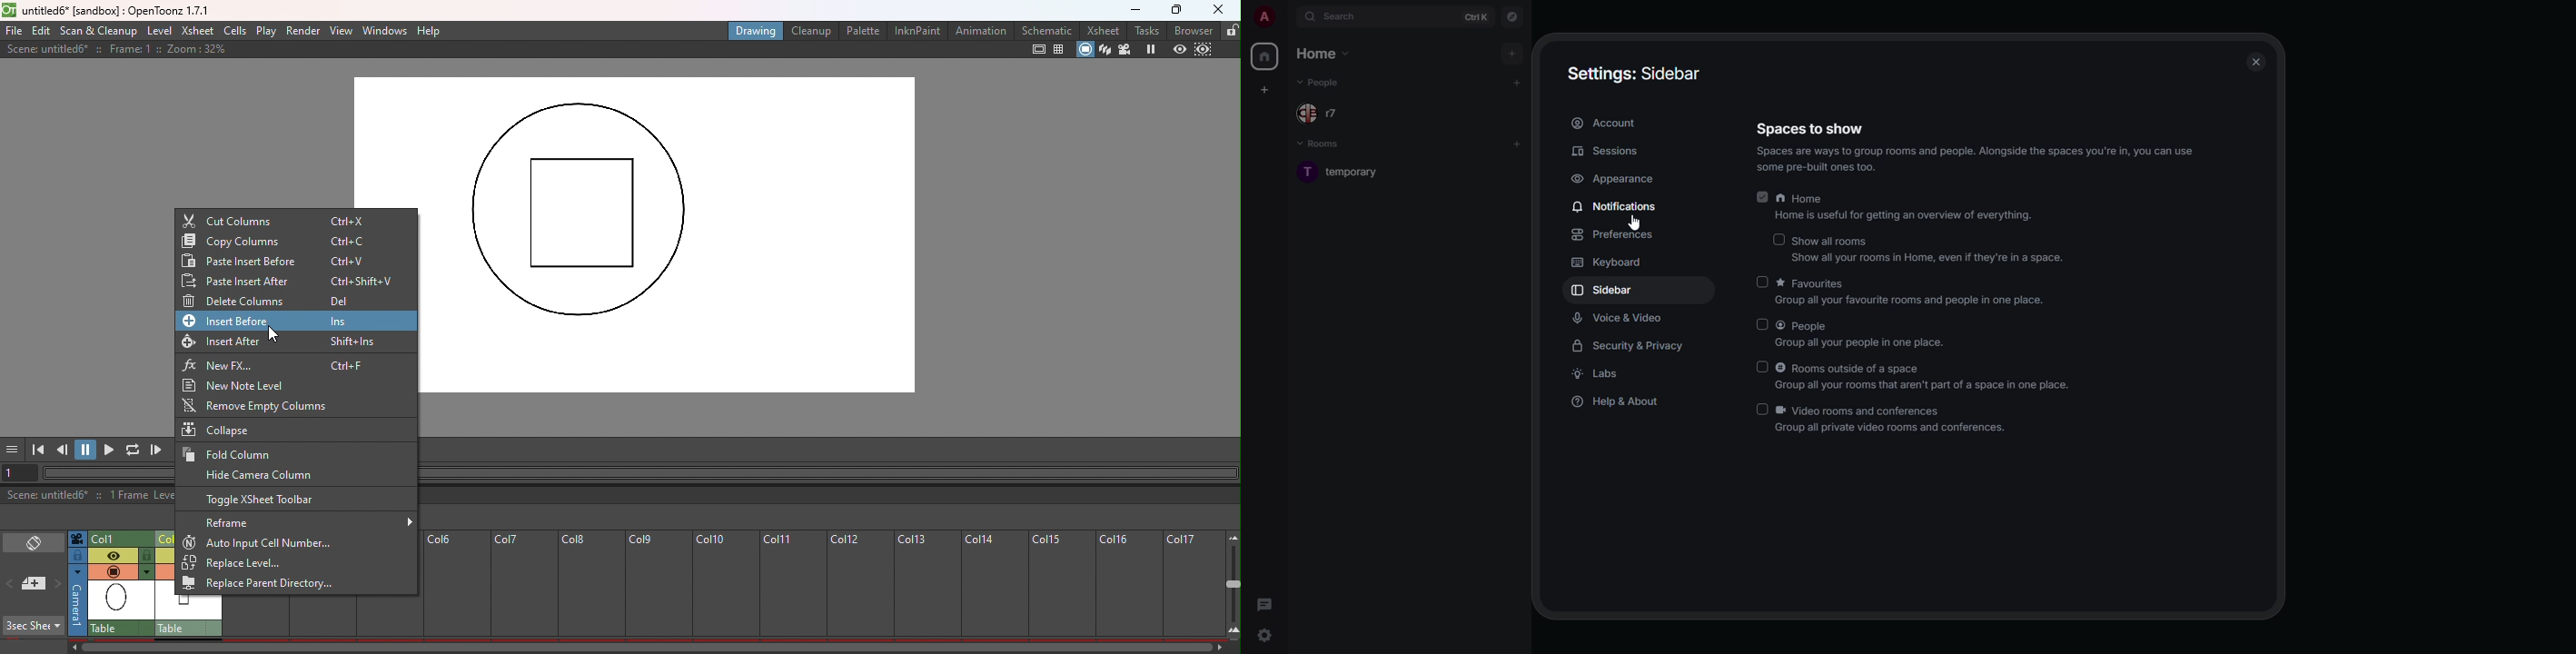 This screenshot has height=672, width=2576. Describe the element at coordinates (1913, 292) in the screenshot. I see `favorites` at that location.